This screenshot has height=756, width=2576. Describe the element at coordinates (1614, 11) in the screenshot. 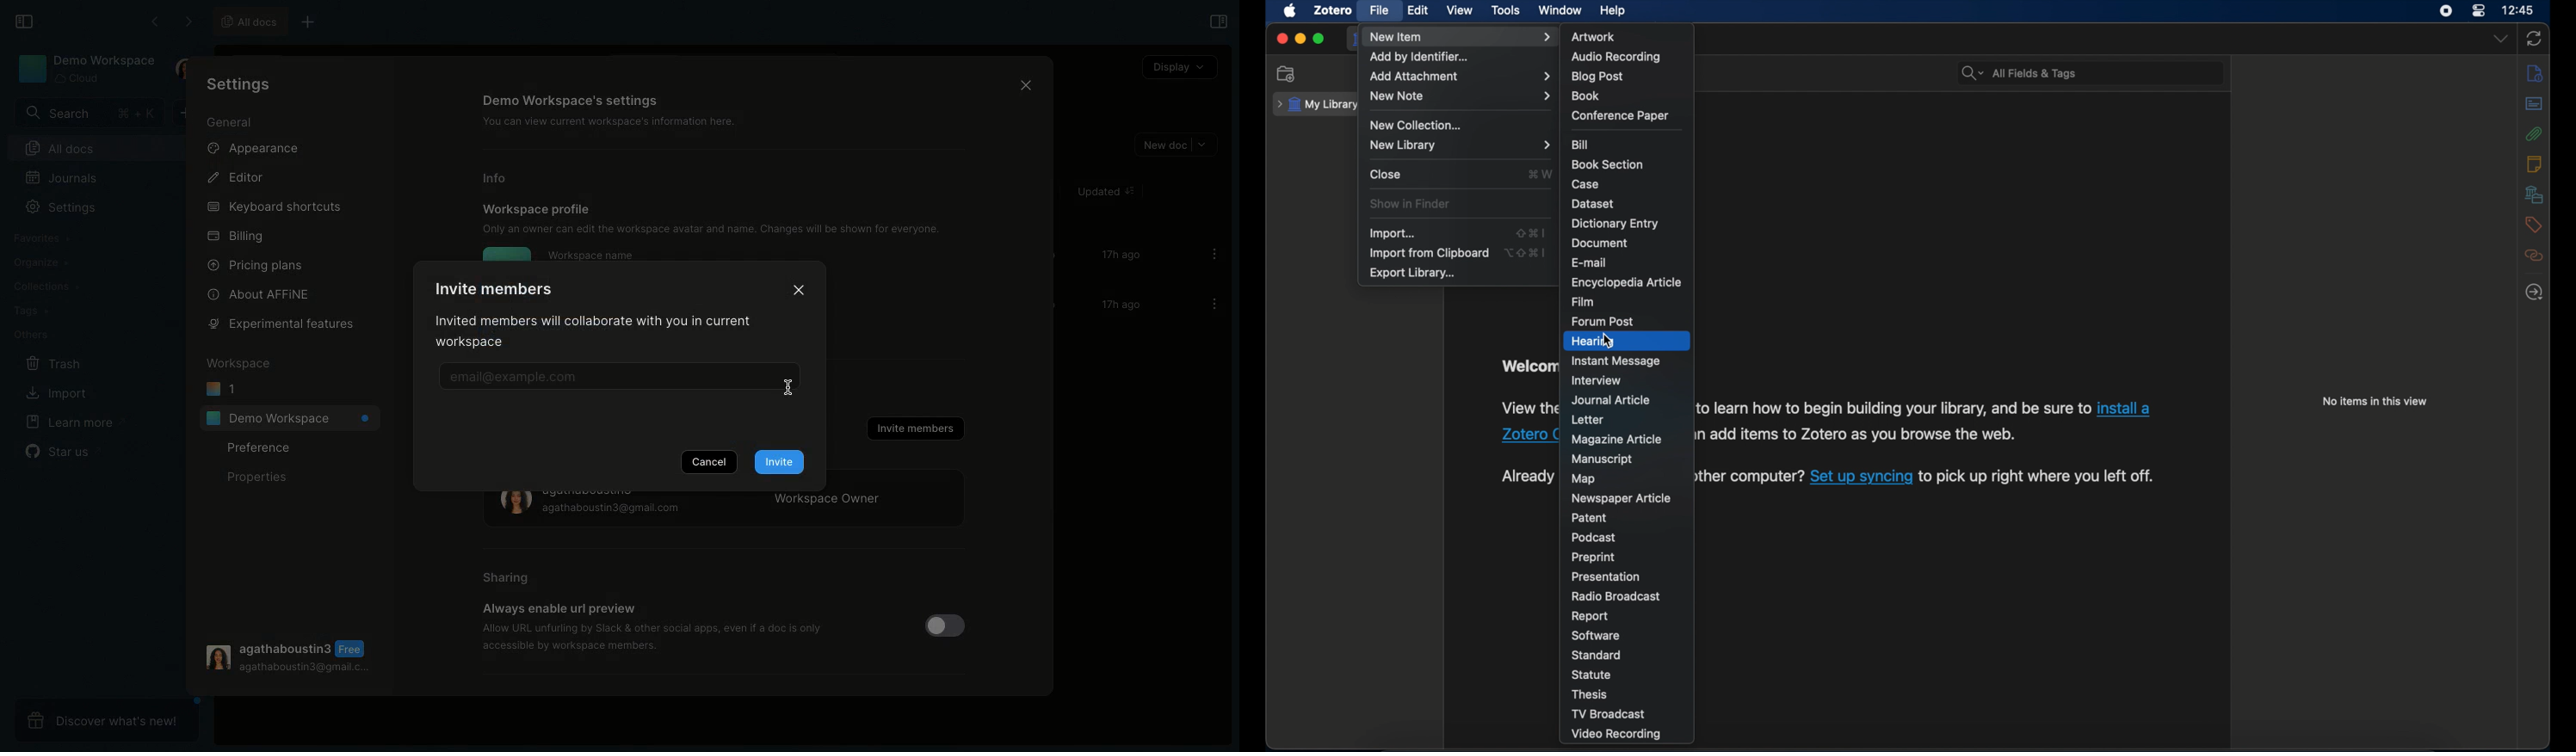

I see `help` at that location.